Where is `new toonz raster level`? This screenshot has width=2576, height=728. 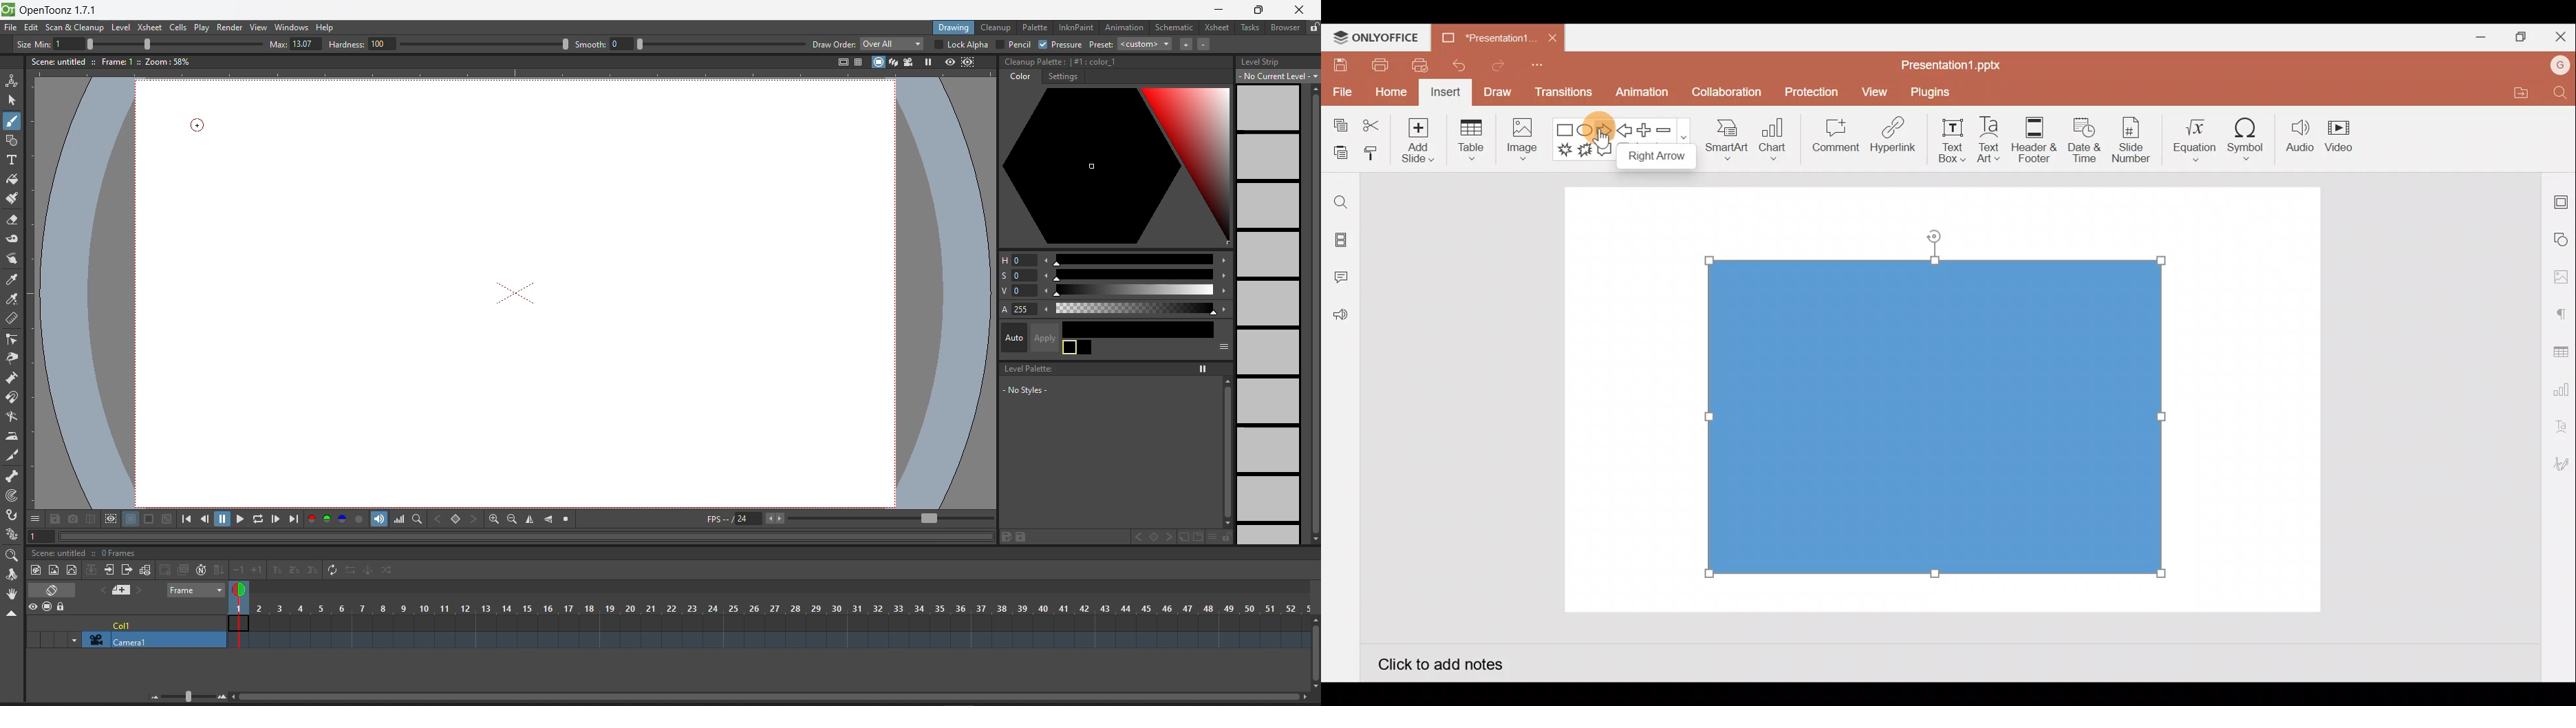
new toonz raster level is located at coordinates (35, 571).